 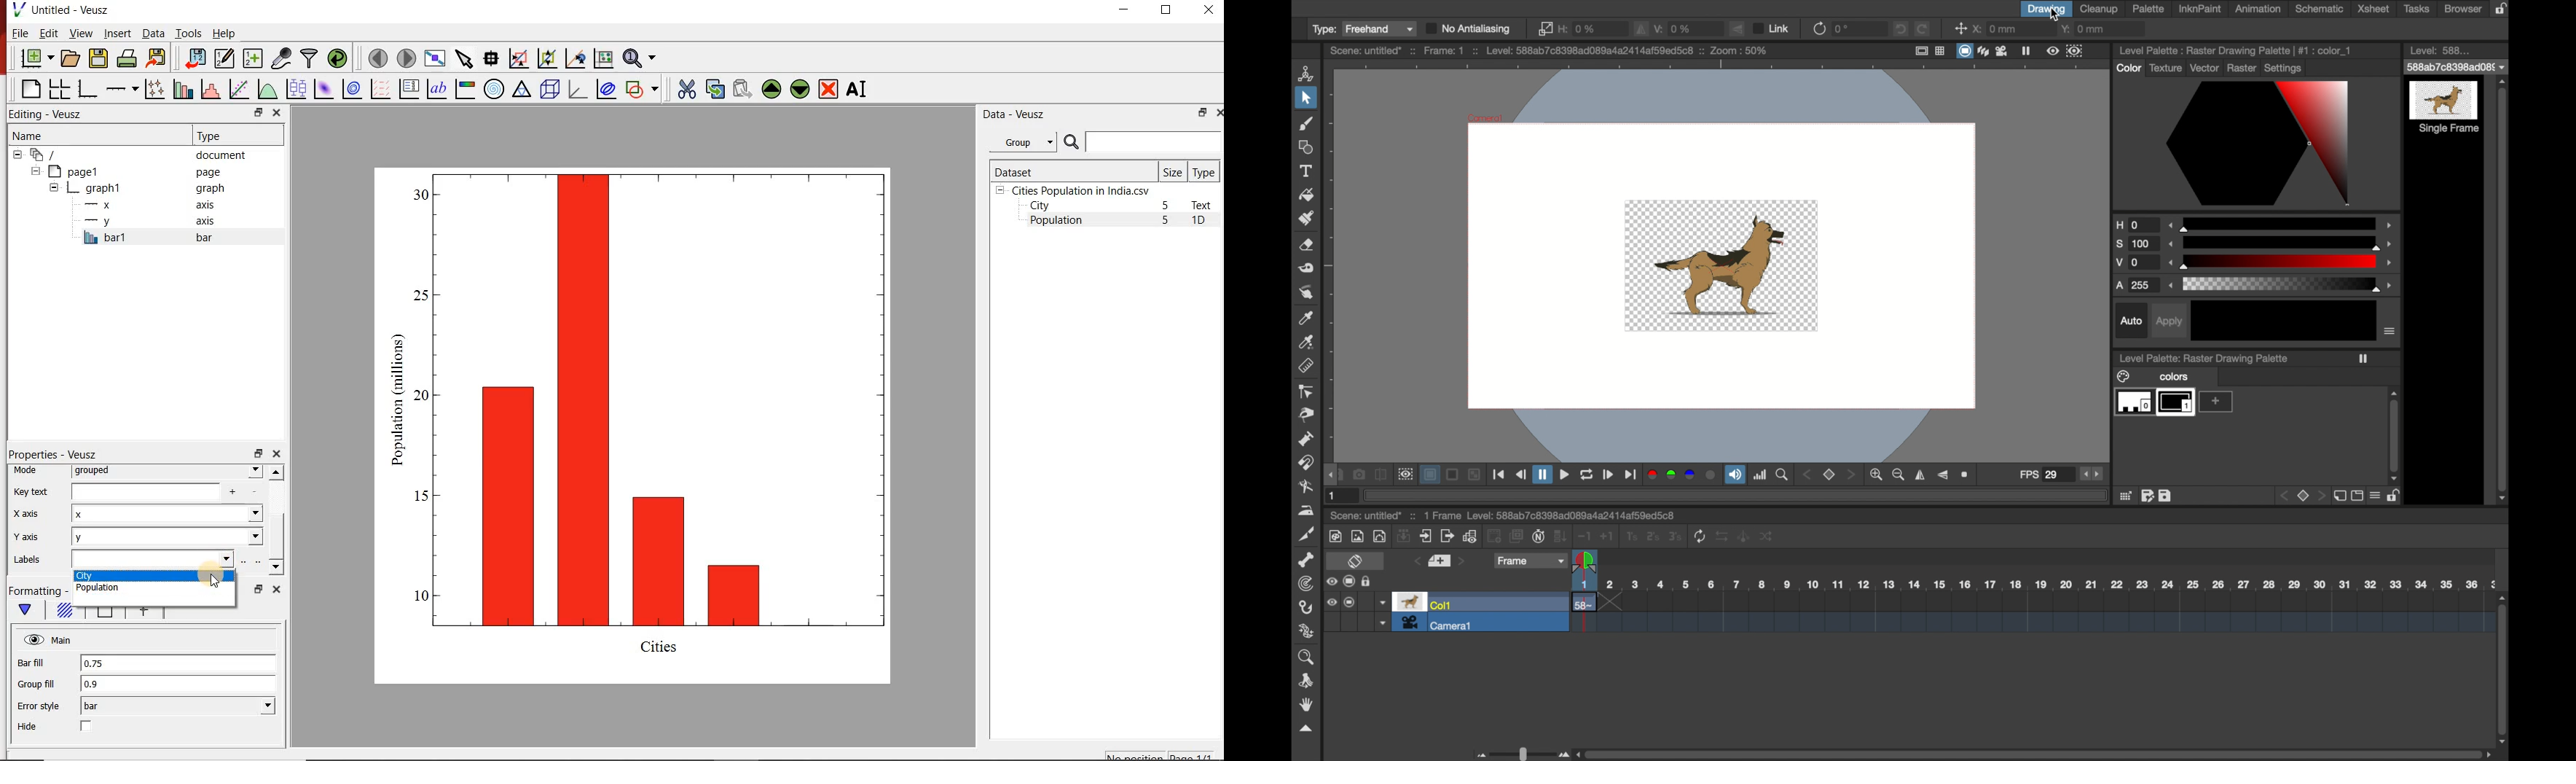 I want to click on population, so click(x=122, y=589).